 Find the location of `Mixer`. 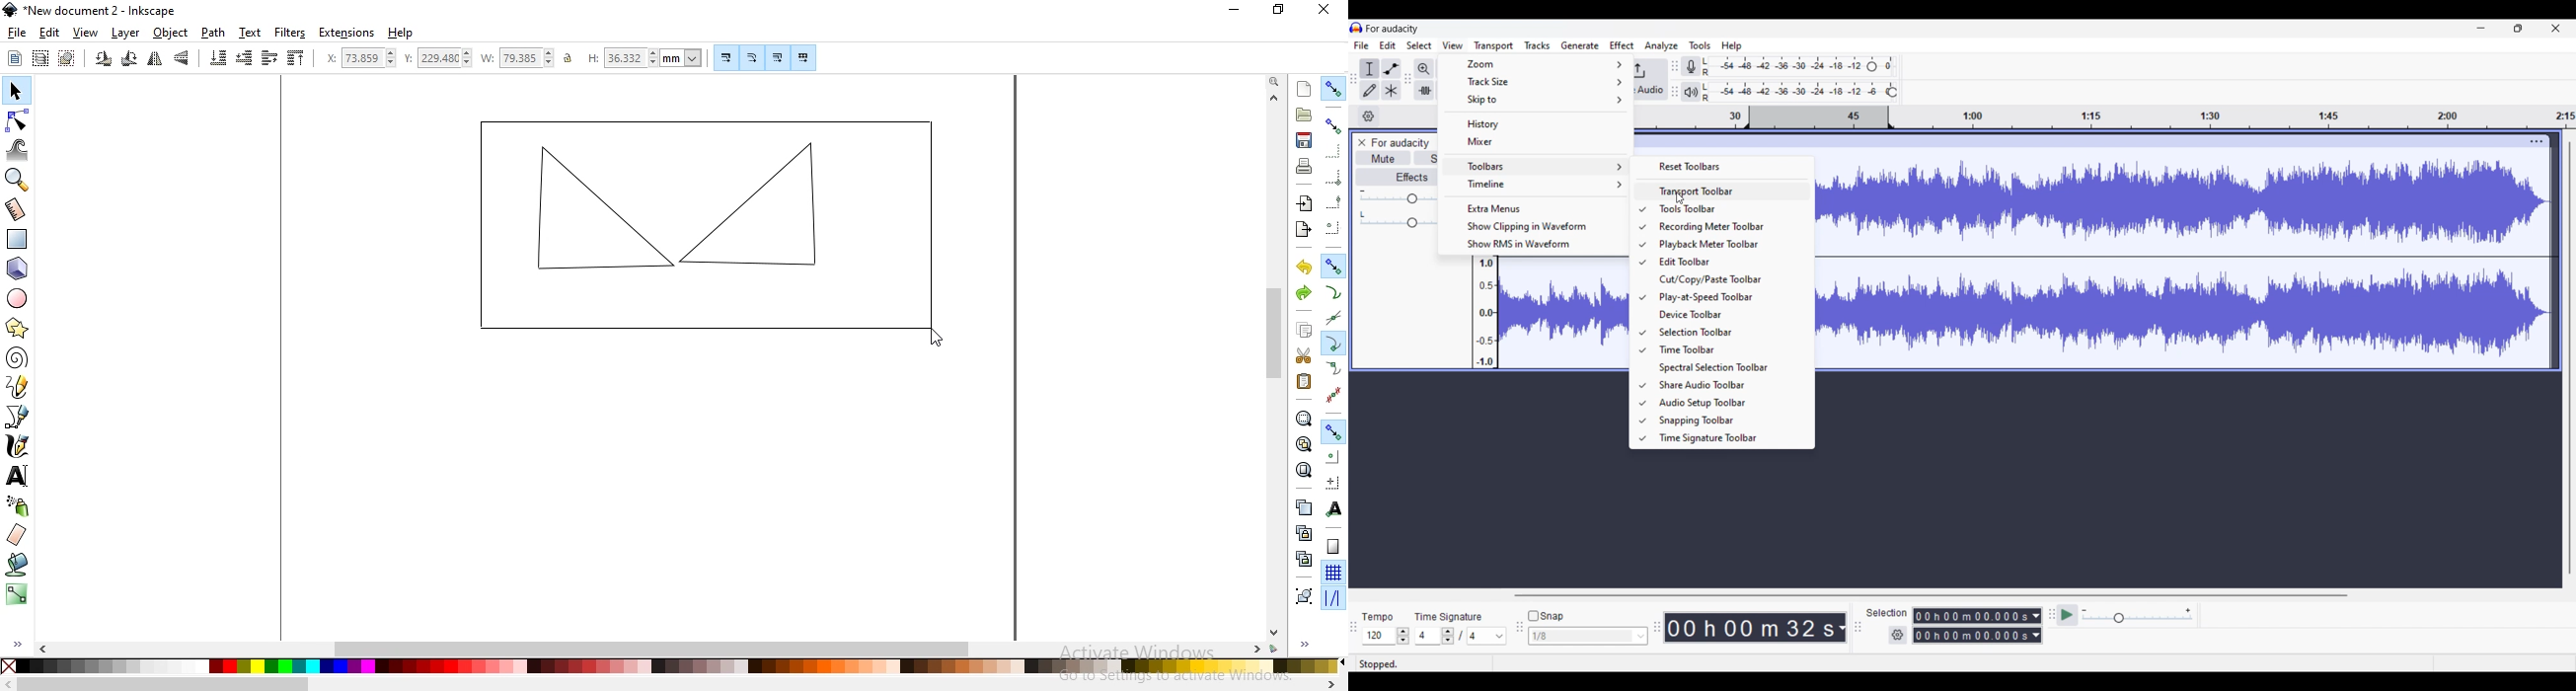

Mixer is located at coordinates (1536, 142).